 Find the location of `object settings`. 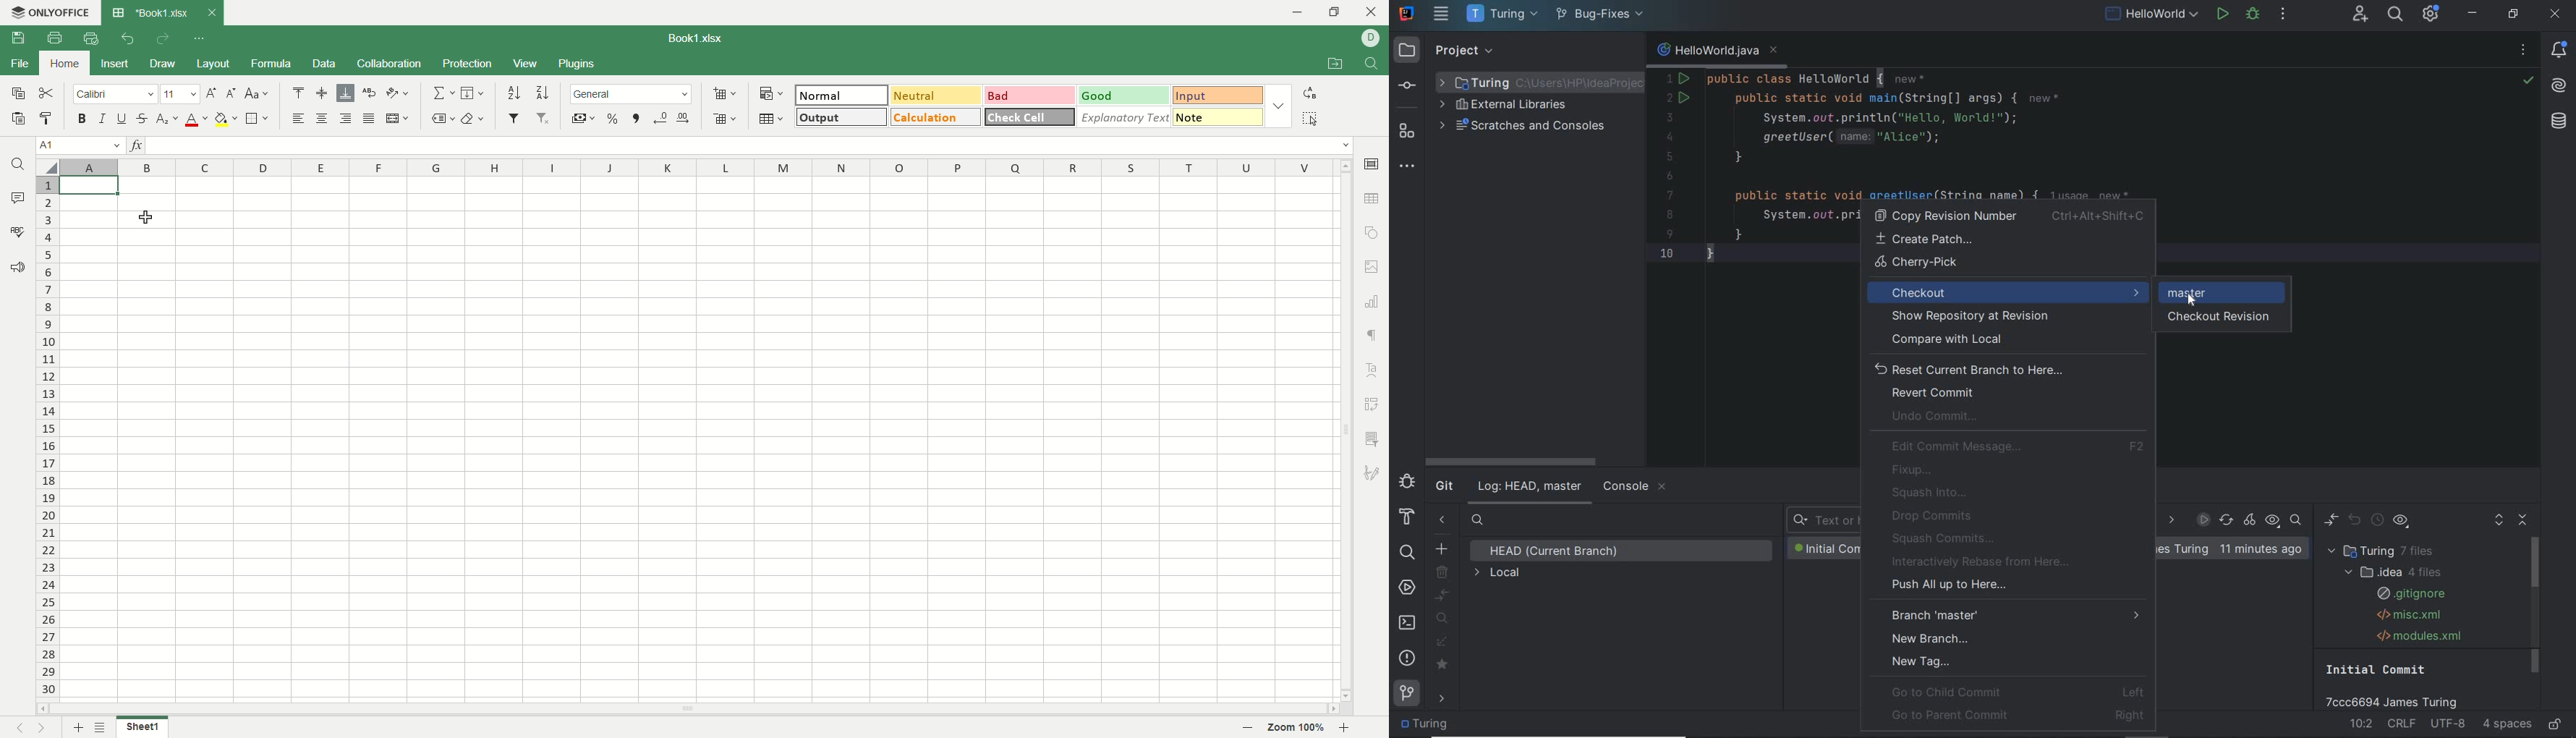

object settings is located at coordinates (1371, 232).